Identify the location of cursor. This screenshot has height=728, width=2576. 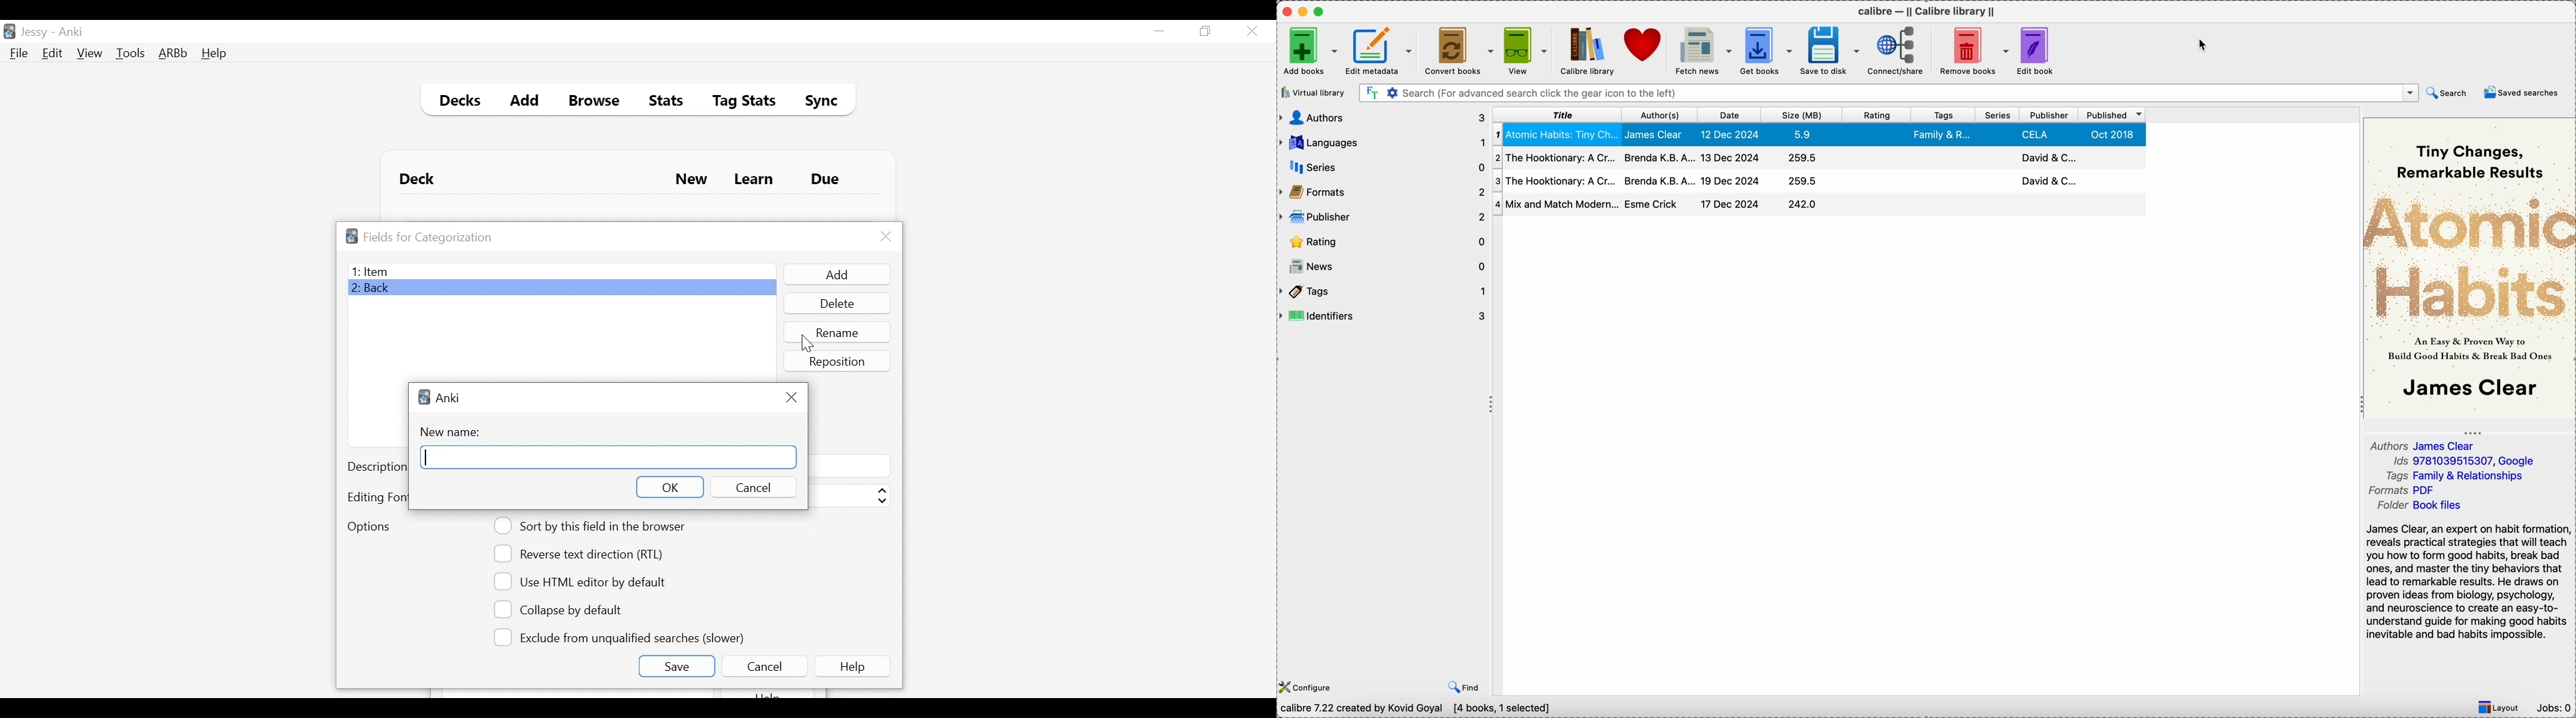
(2203, 46).